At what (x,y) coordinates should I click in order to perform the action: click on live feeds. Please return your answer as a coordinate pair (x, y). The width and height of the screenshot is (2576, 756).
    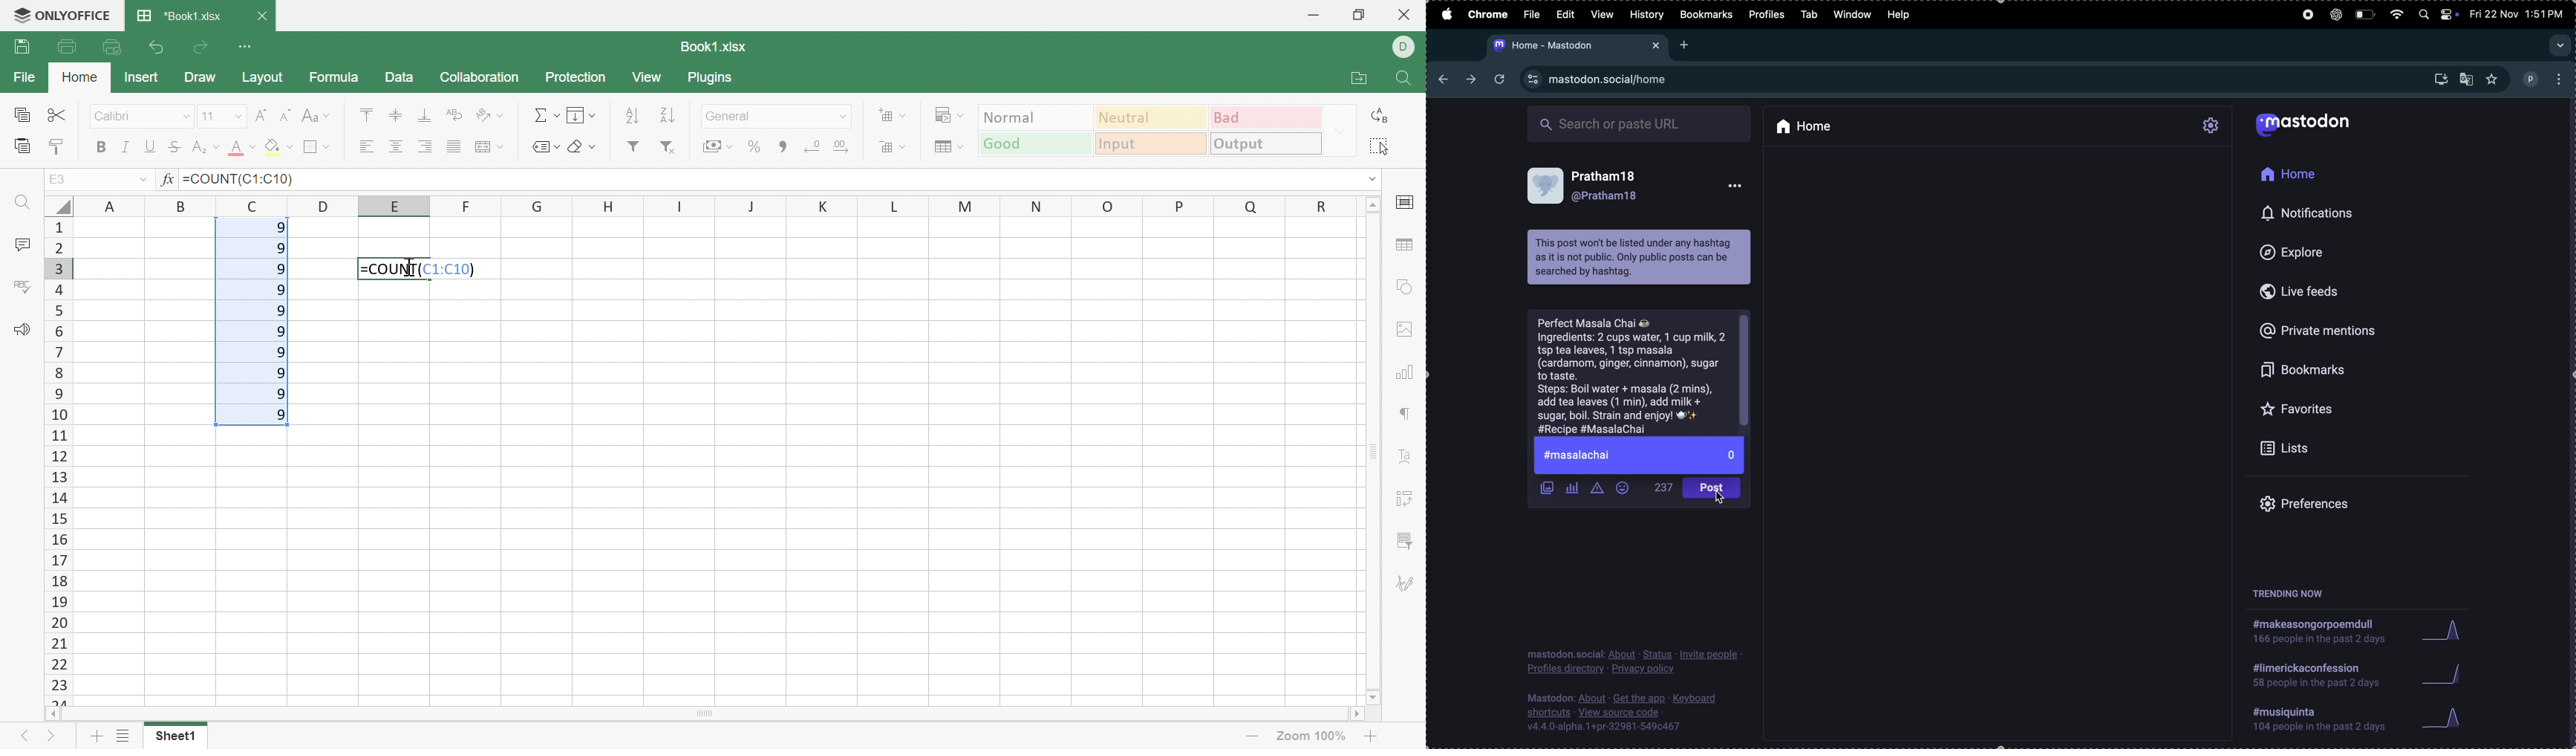
    Looking at the image, I should click on (2313, 289).